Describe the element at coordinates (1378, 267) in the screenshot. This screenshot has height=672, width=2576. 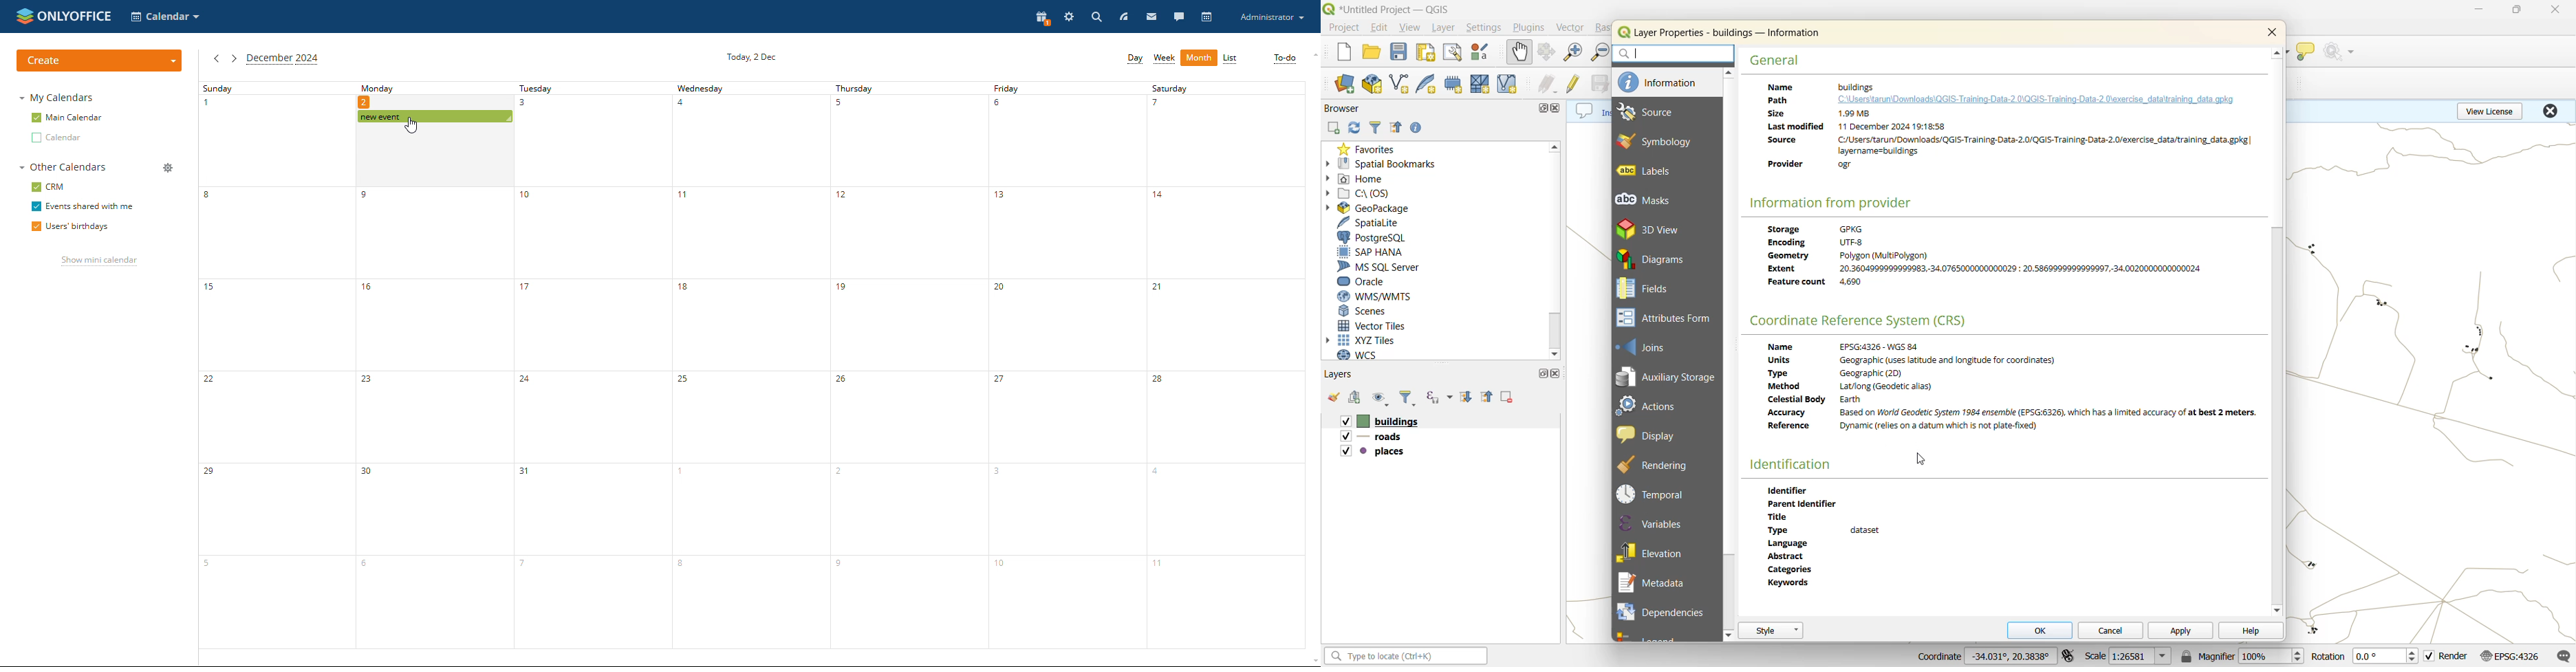
I see `ms sql server` at that location.